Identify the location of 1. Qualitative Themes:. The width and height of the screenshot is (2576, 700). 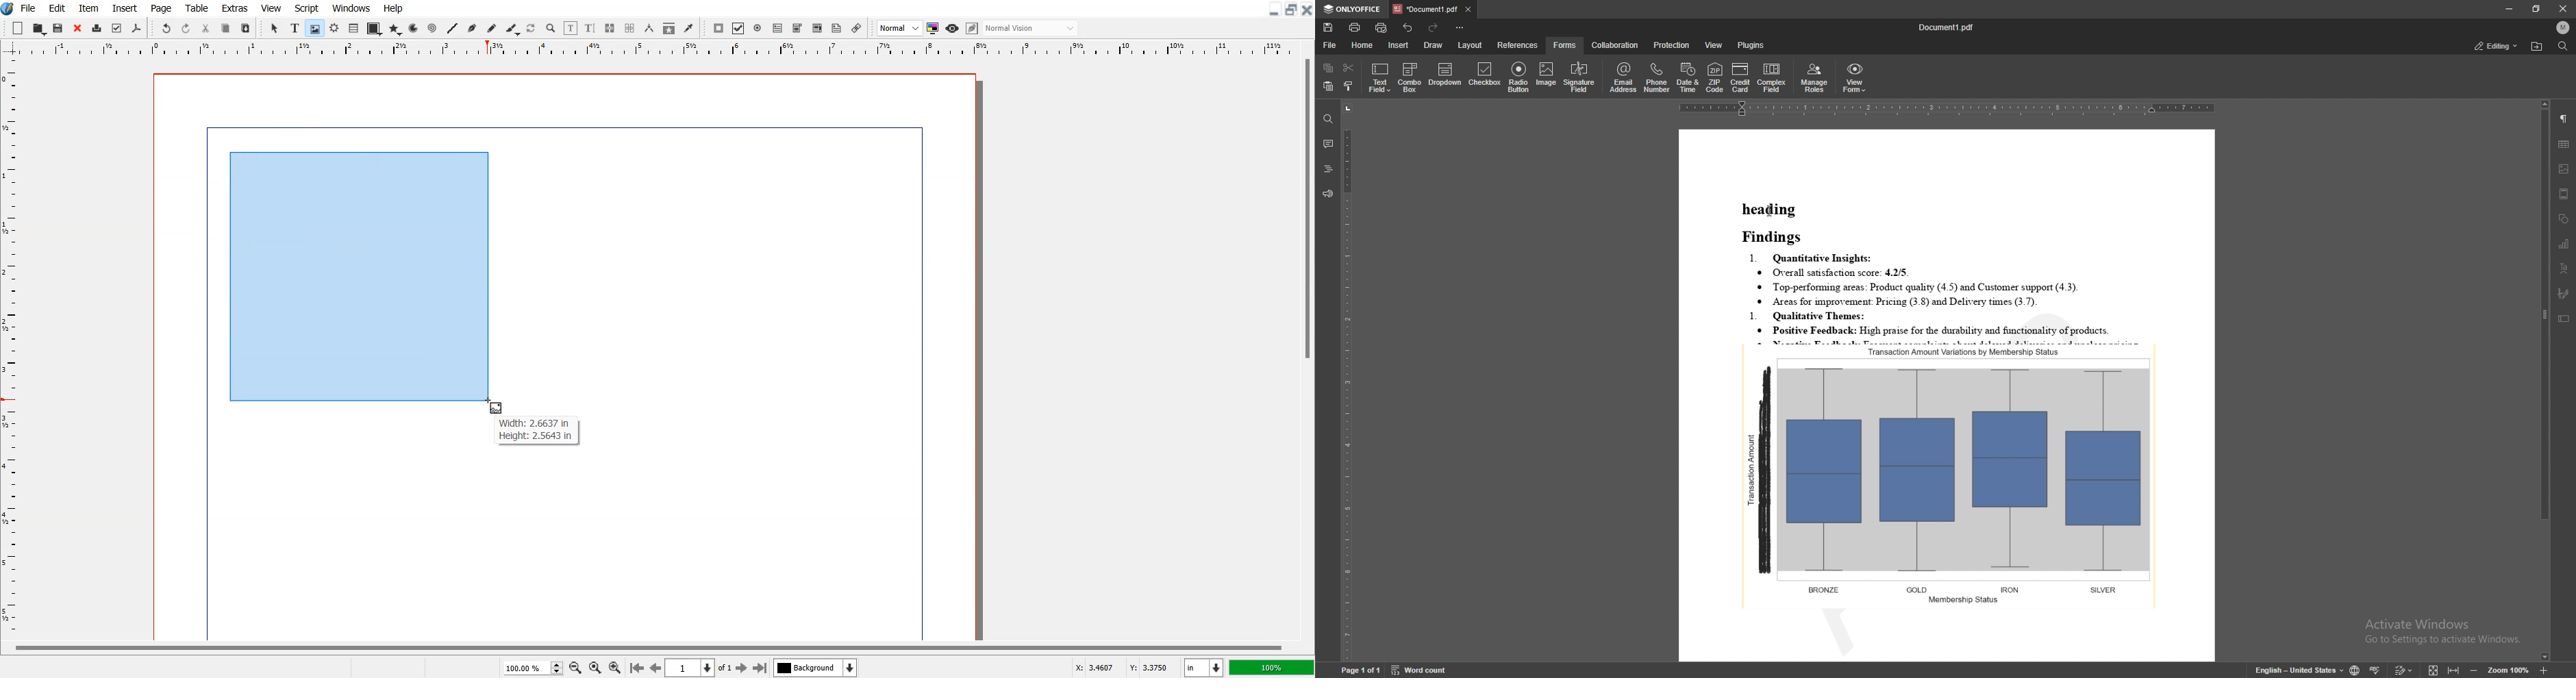
(1814, 316).